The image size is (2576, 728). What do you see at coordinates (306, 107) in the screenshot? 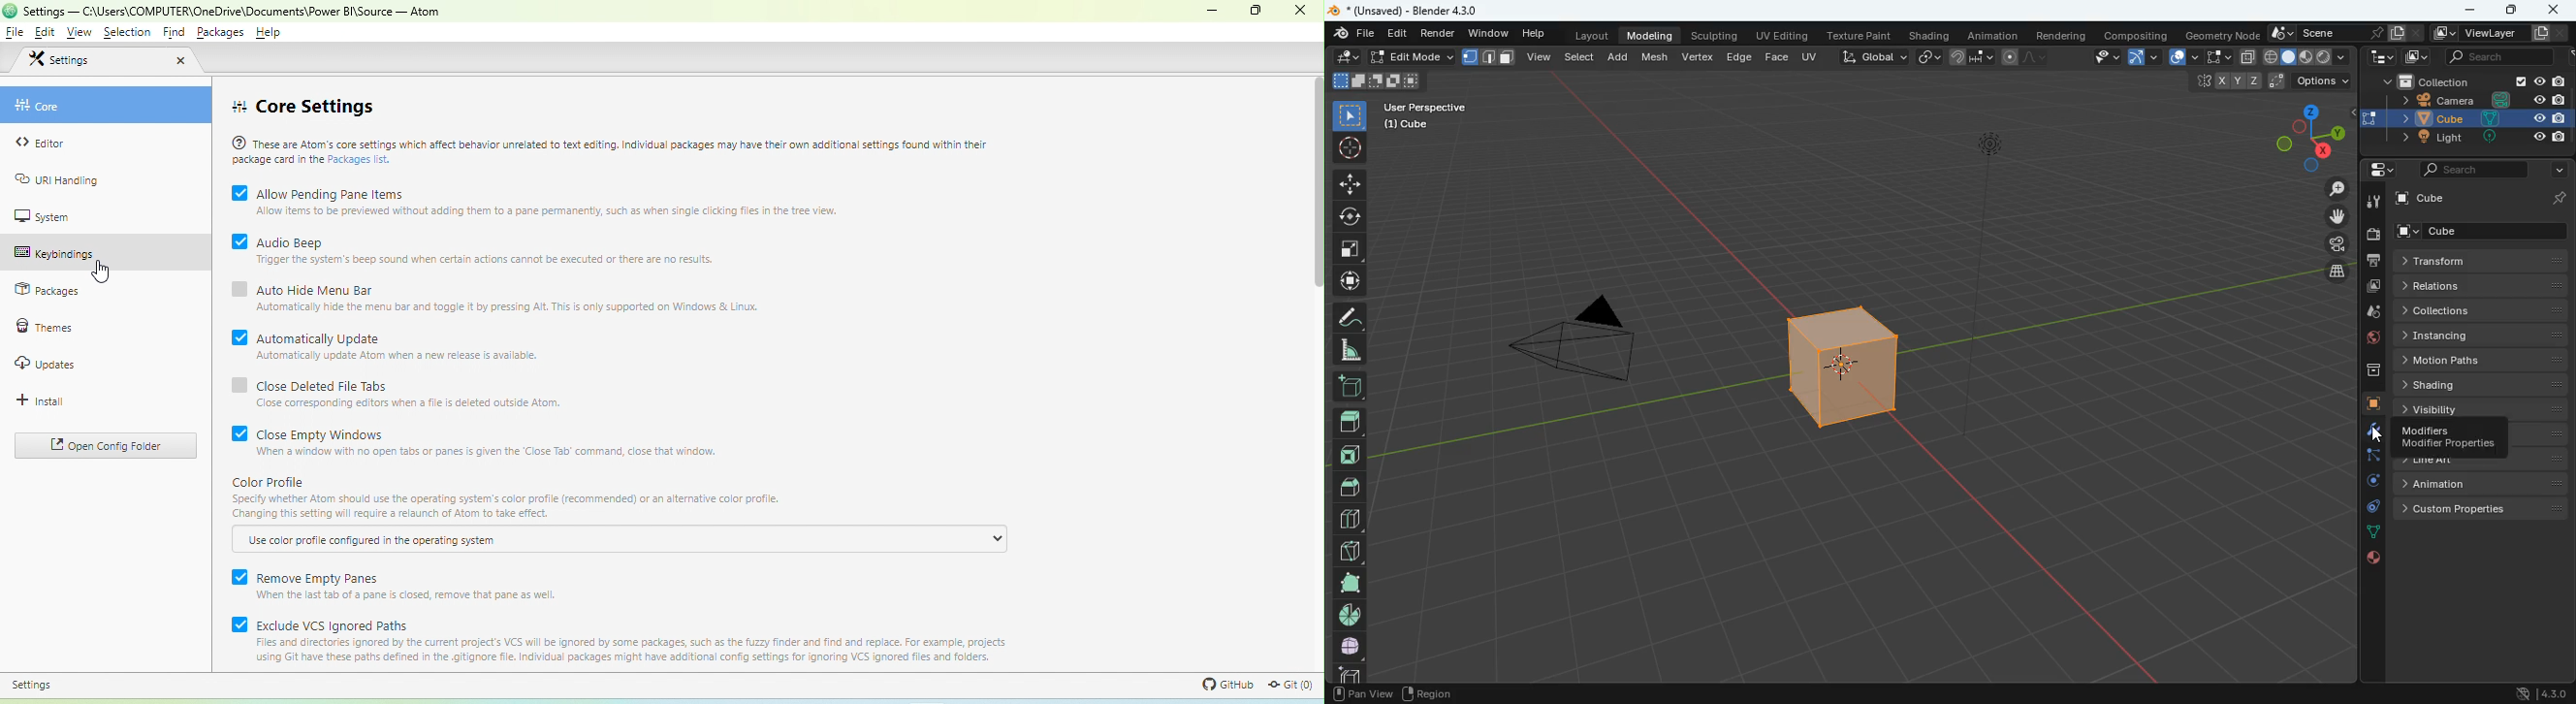
I see `core settings` at bounding box center [306, 107].